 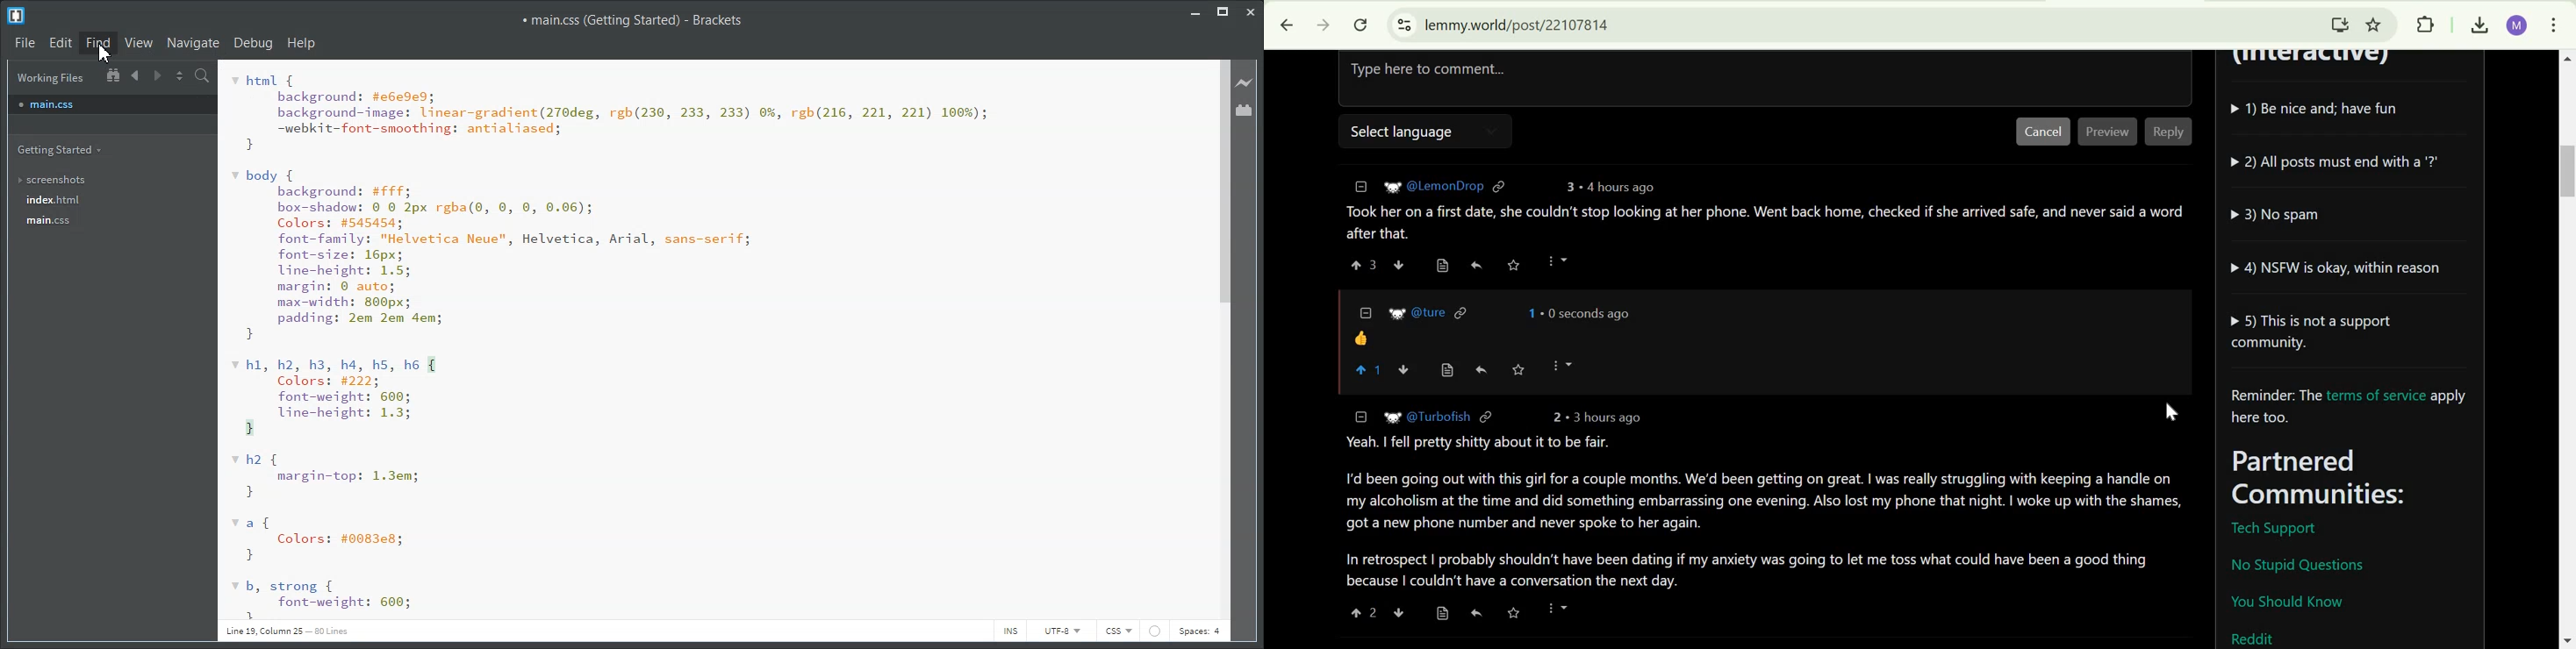 What do you see at coordinates (1405, 369) in the screenshot?
I see `downvote` at bounding box center [1405, 369].